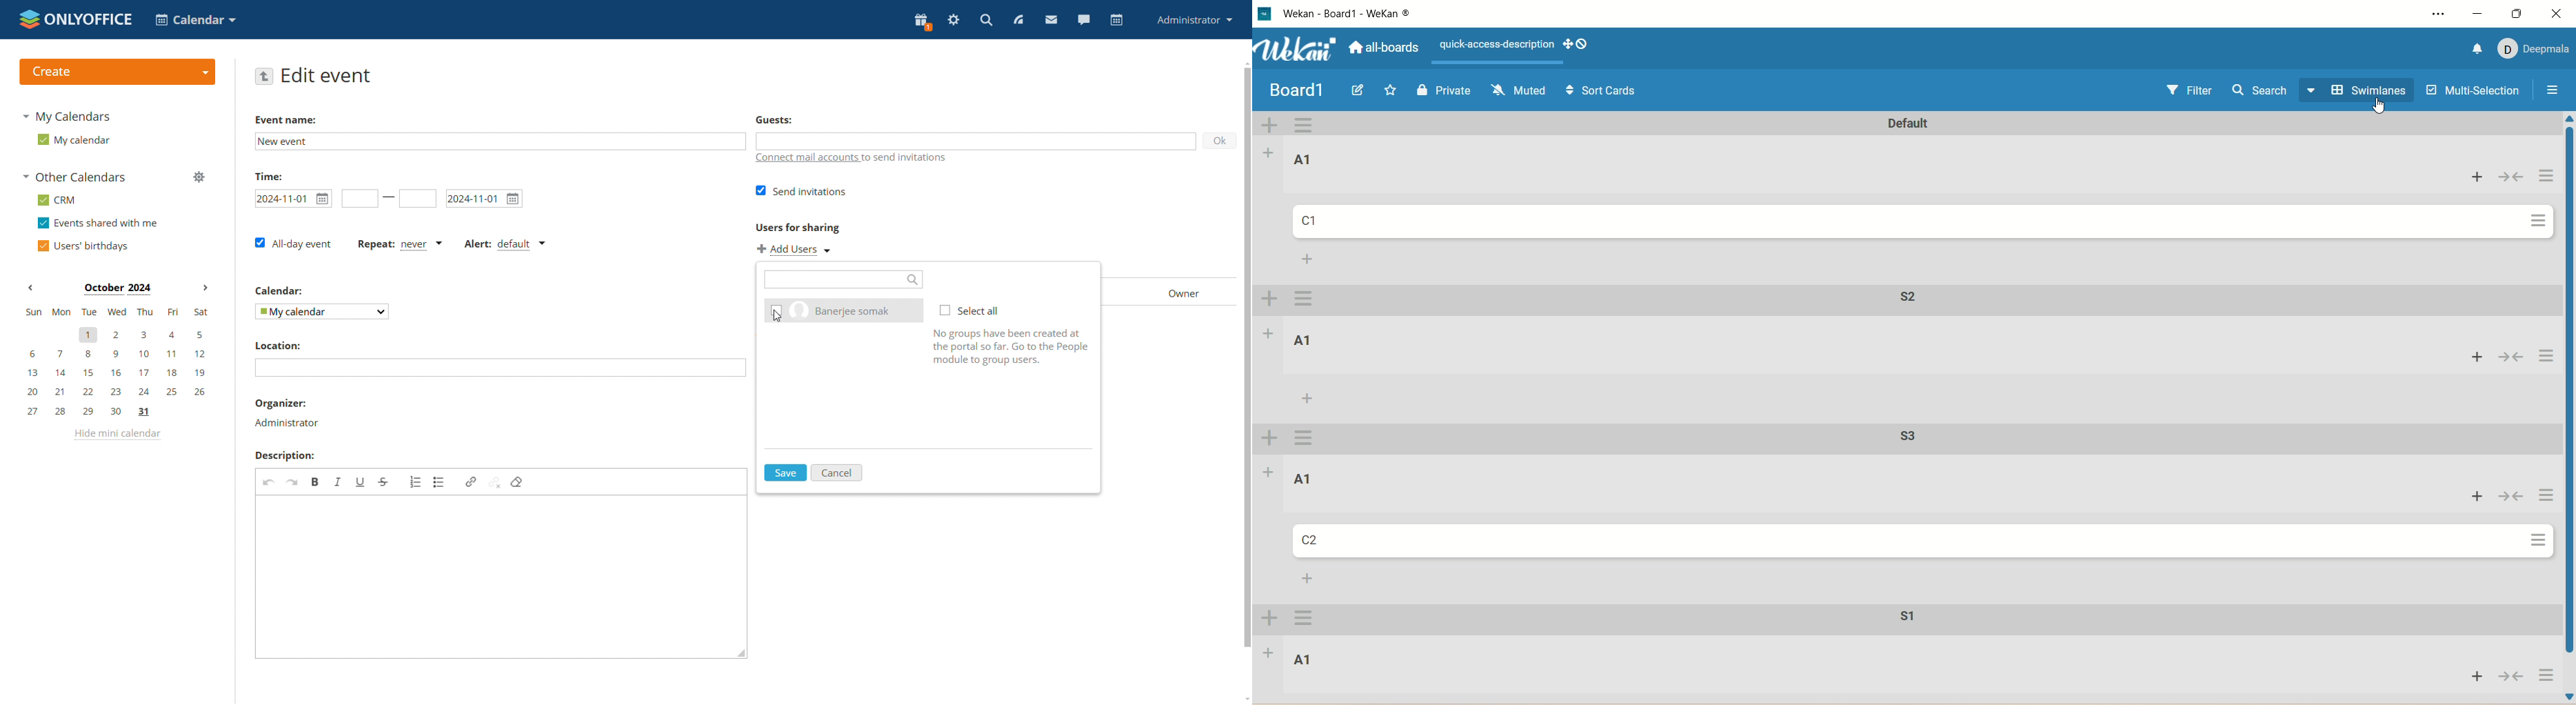 The width and height of the screenshot is (2576, 728). Describe the element at coordinates (505, 244) in the screenshot. I see `alert type` at that location.